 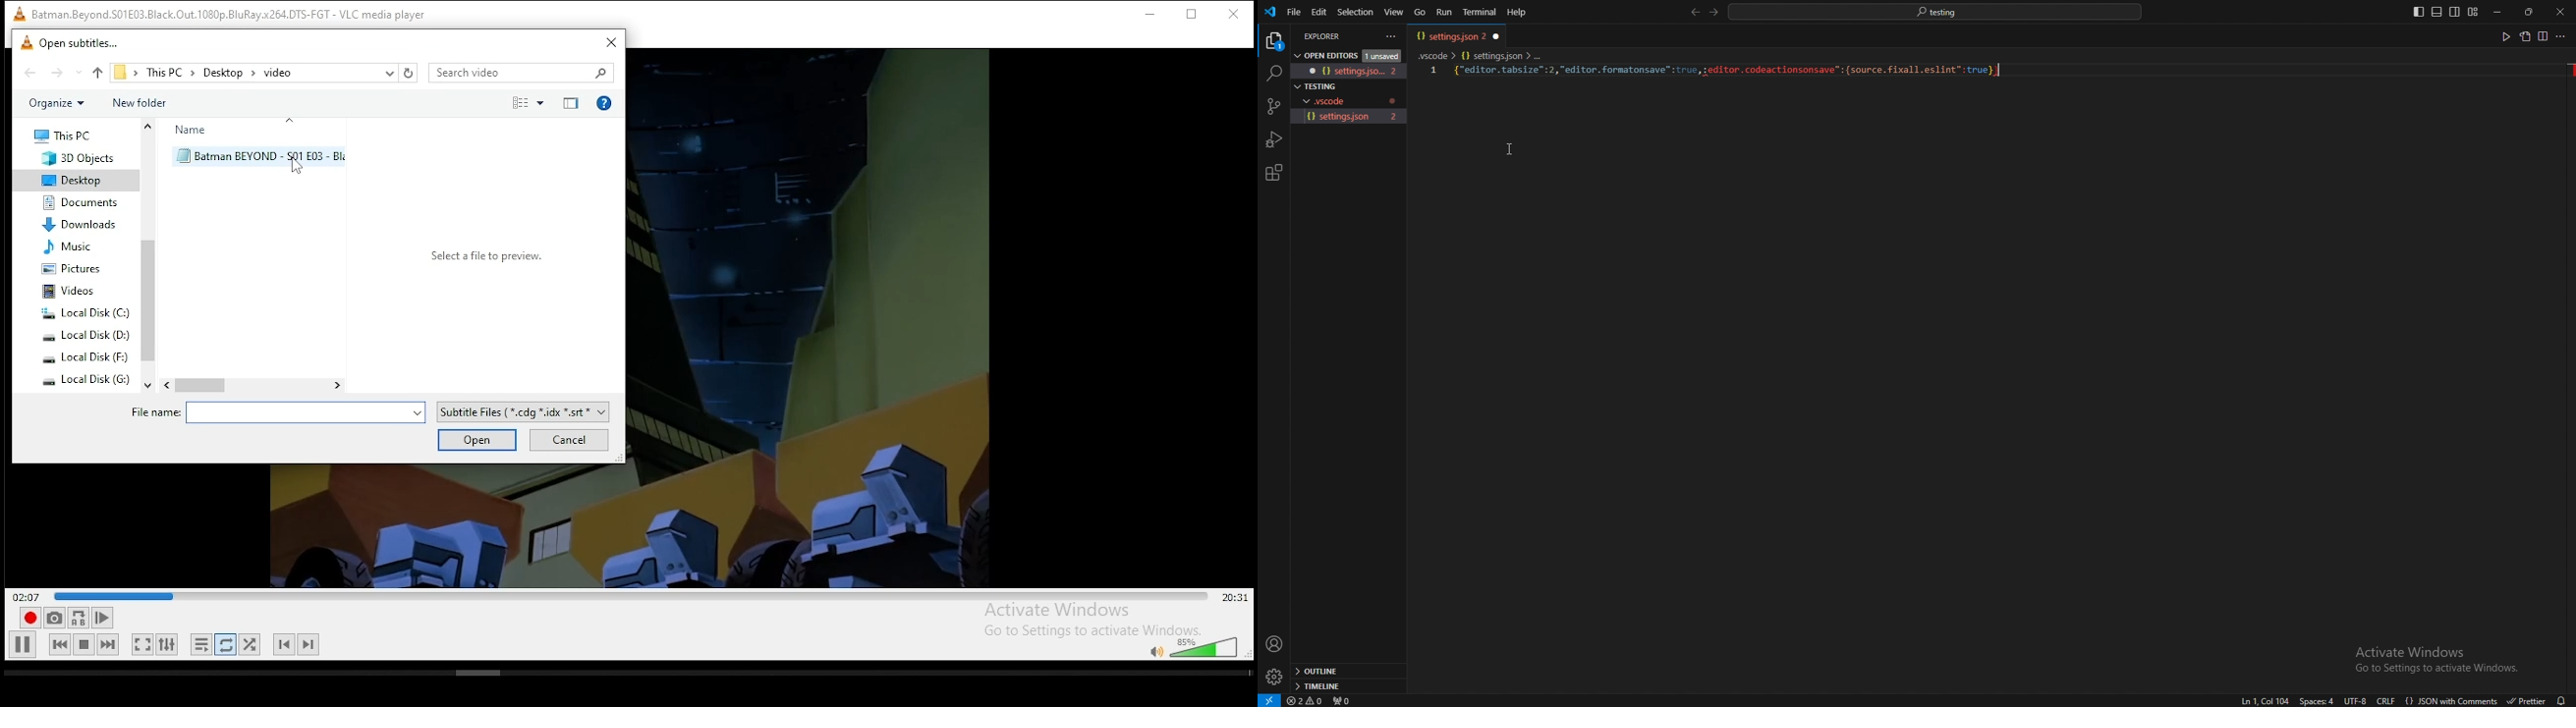 I want to click on this PC, so click(x=69, y=136).